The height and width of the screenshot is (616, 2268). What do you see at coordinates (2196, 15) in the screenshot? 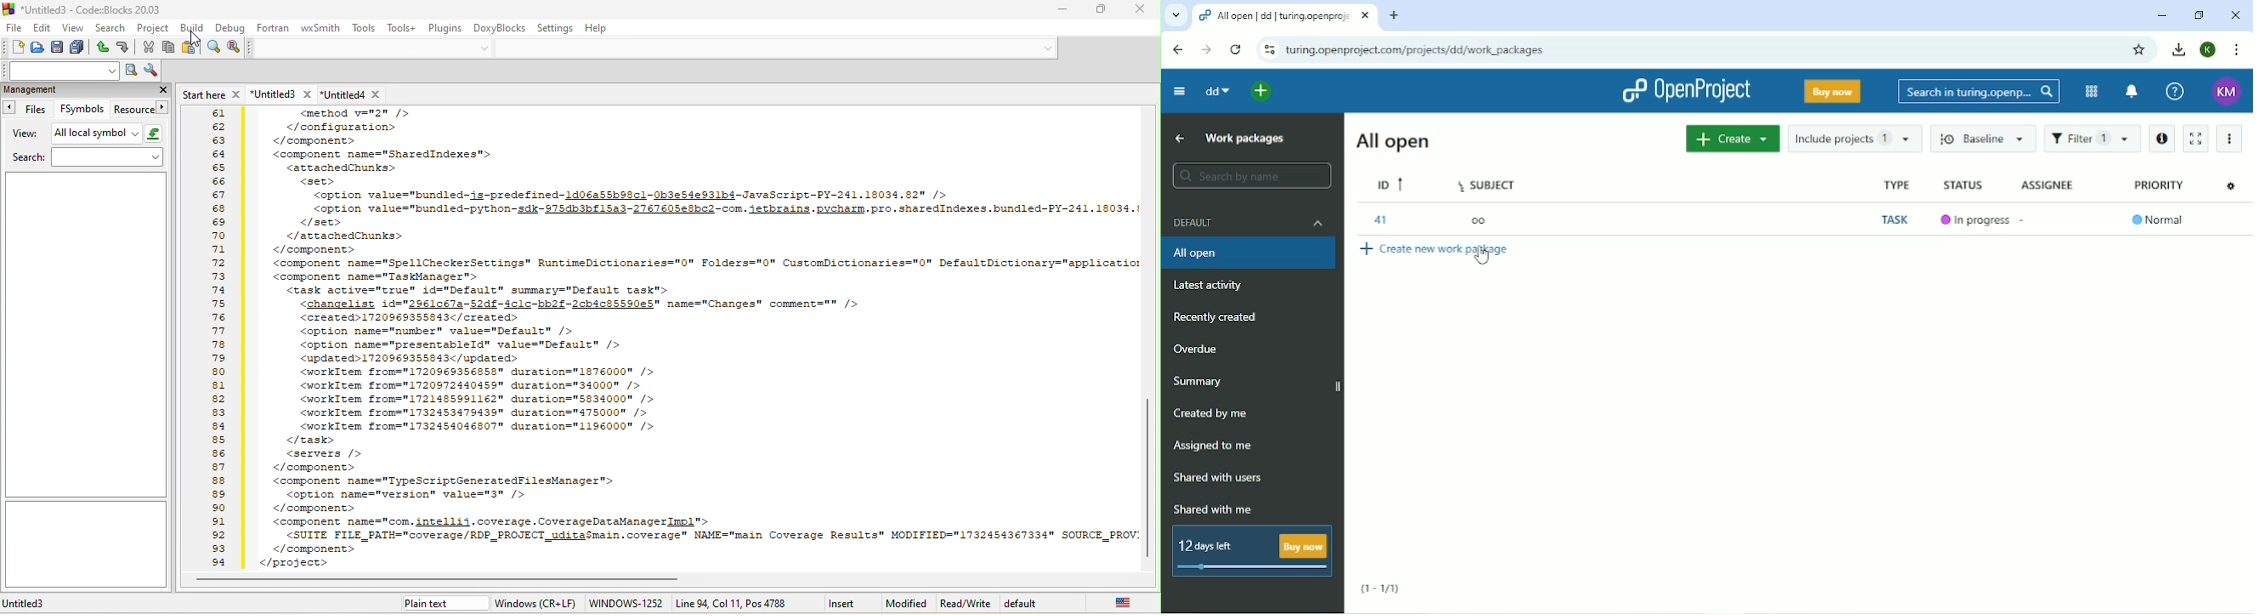
I see `Restore down` at bounding box center [2196, 15].